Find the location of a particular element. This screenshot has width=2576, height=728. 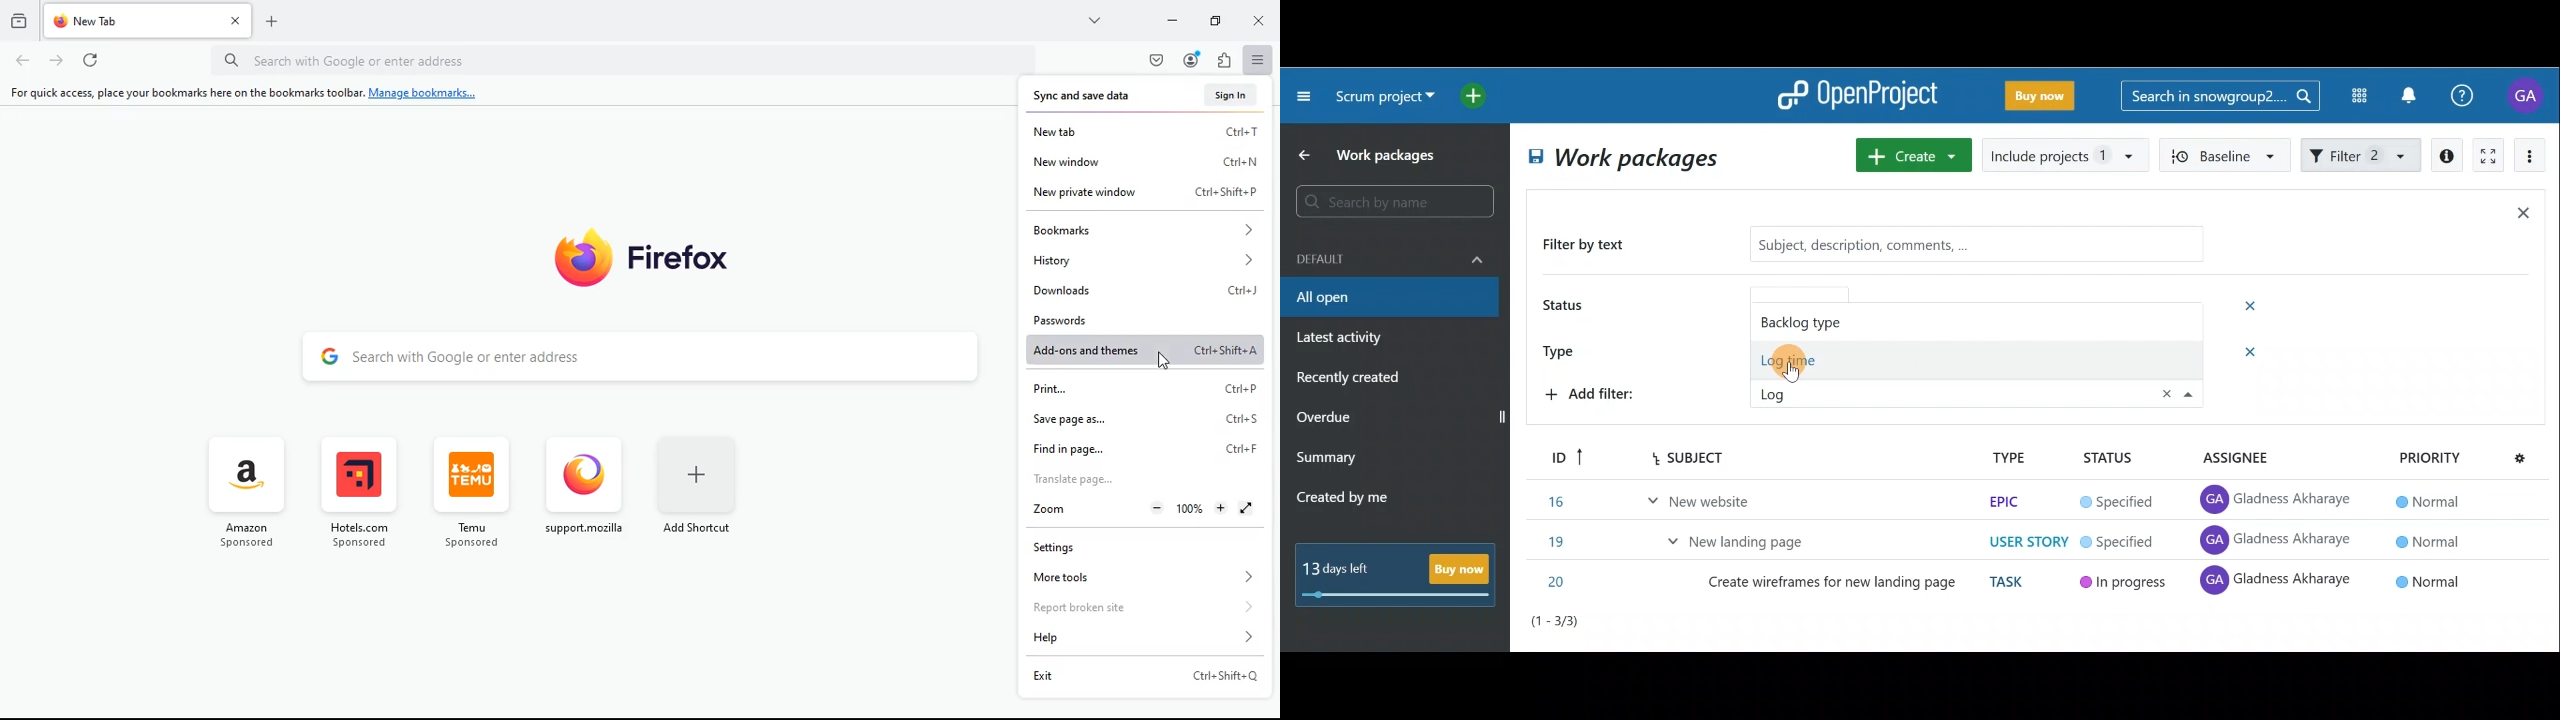

STATUS is located at coordinates (2108, 459).